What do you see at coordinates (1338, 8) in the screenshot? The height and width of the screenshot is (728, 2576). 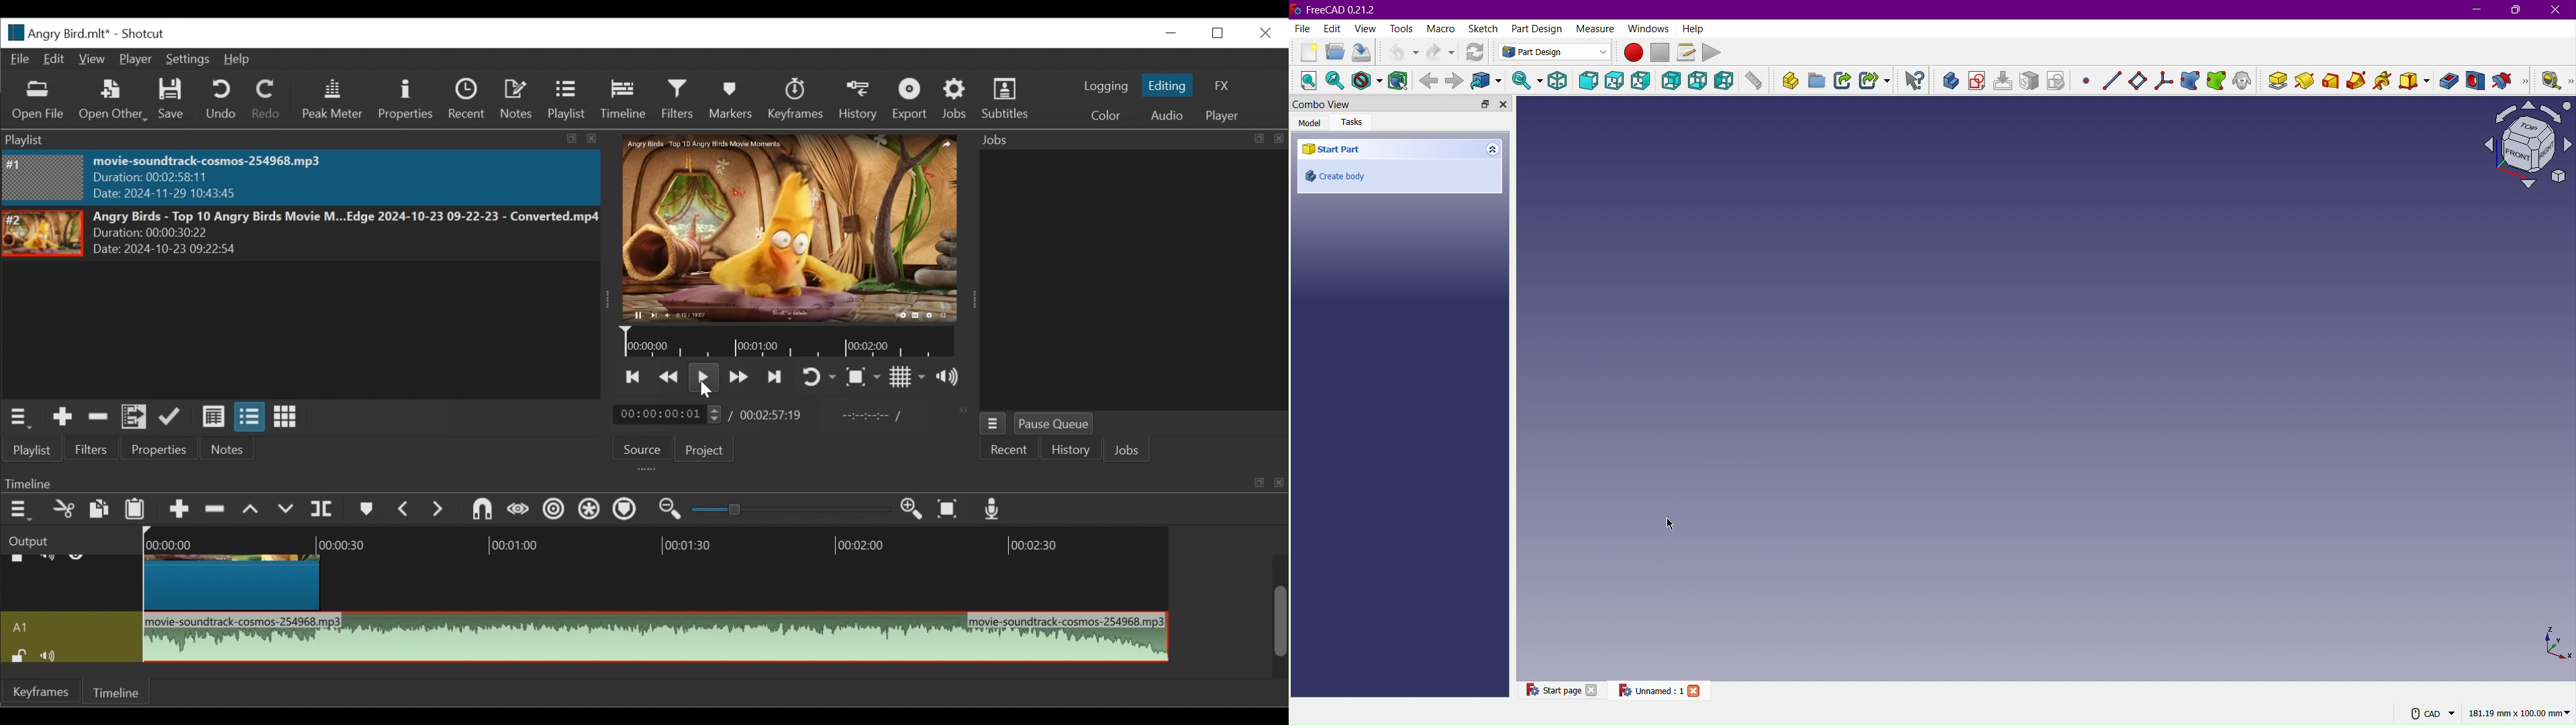 I see `FreeCAD` at bounding box center [1338, 8].